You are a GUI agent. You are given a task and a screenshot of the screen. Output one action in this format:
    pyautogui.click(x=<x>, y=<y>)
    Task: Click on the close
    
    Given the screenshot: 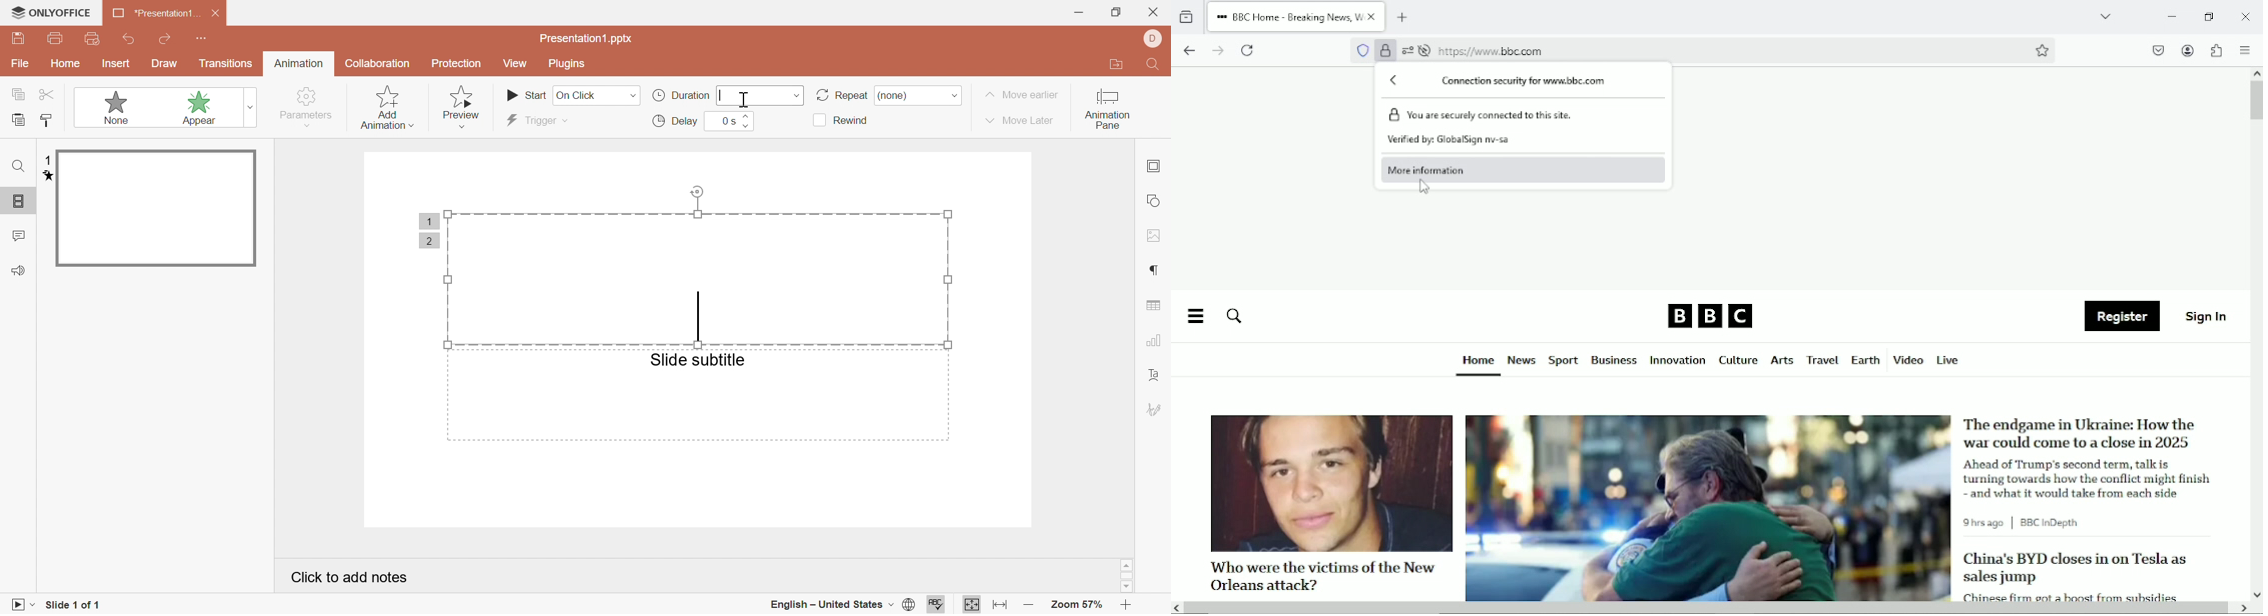 What is the action you would take?
    pyautogui.click(x=2245, y=15)
    